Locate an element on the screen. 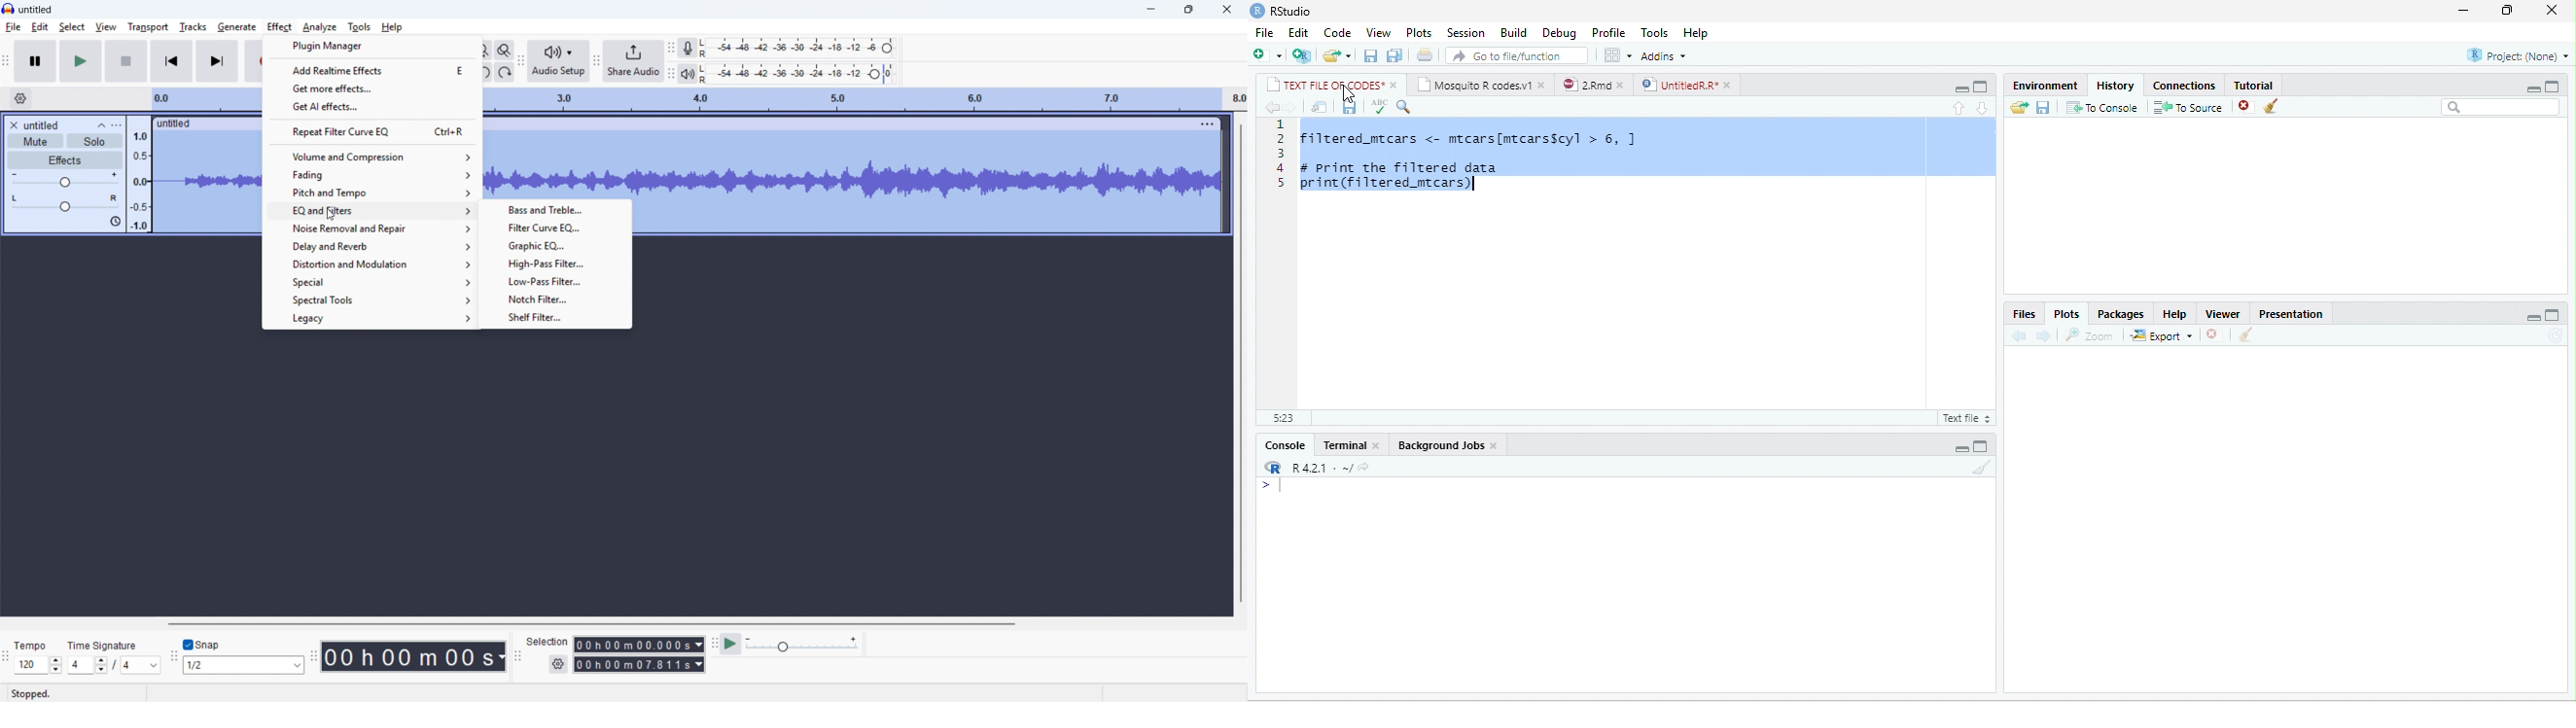 The image size is (2576, 728). Edit is located at coordinates (1298, 32).